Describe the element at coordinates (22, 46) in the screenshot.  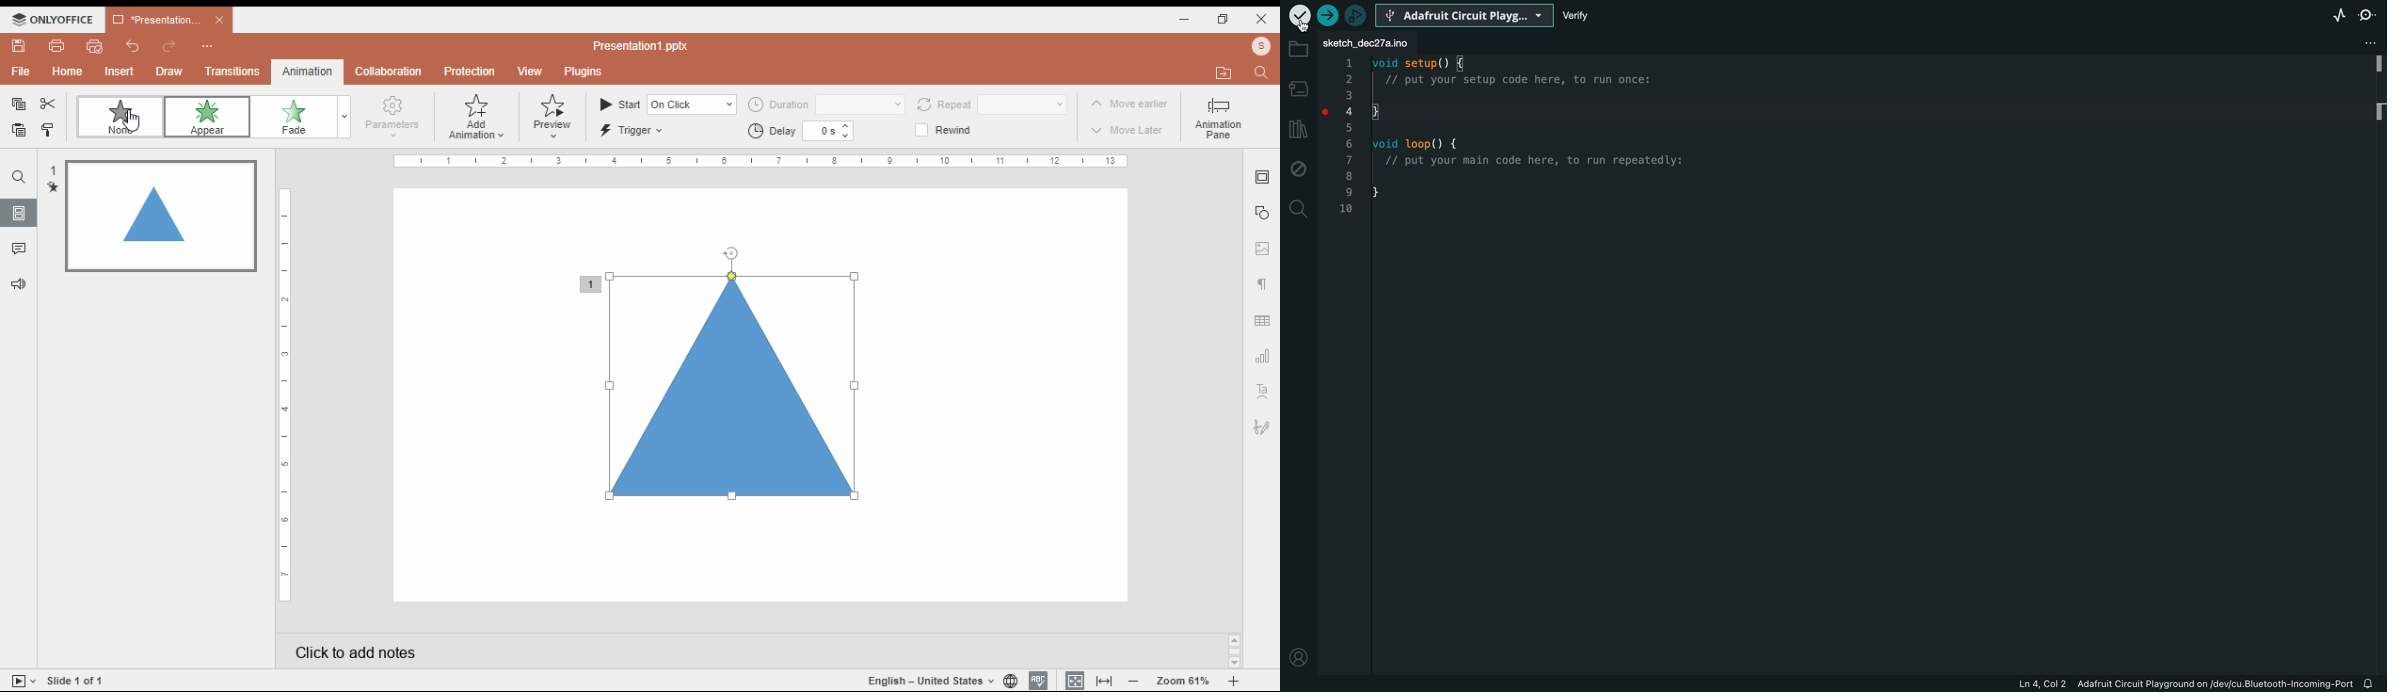
I see `save` at that location.